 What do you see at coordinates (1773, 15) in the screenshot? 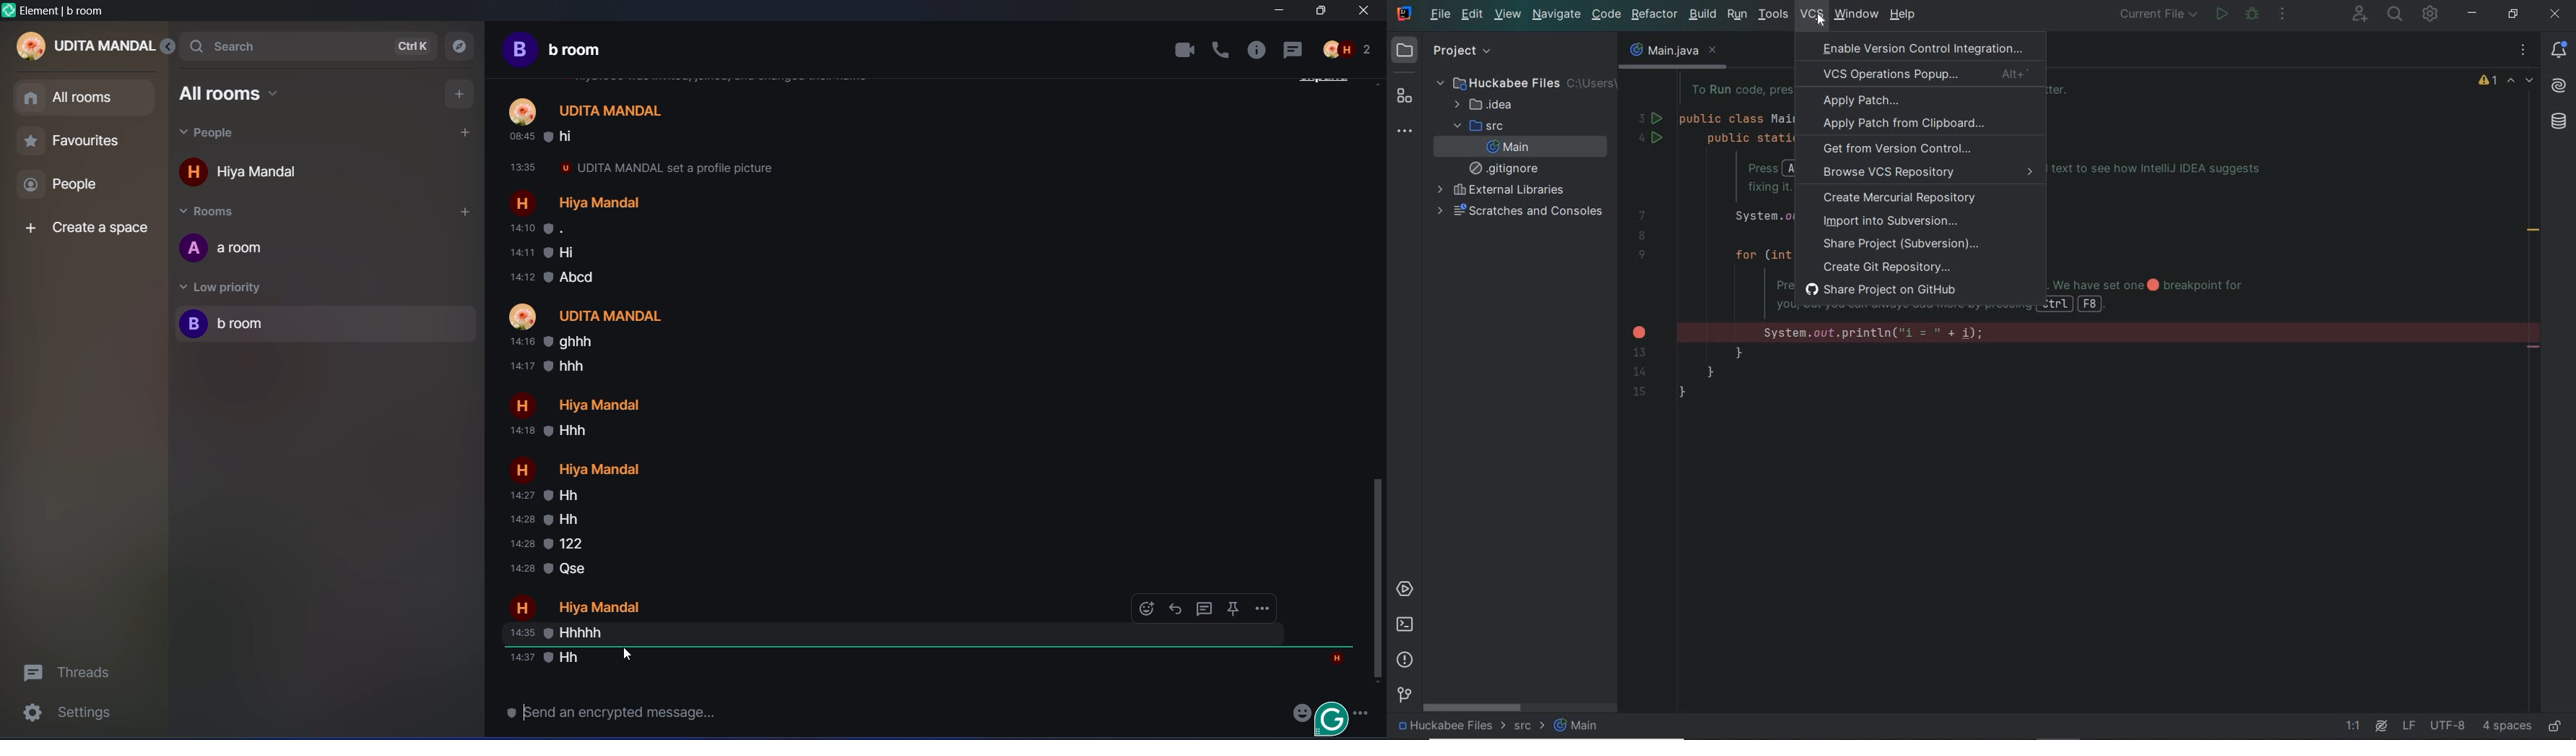
I see `tools` at bounding box center [1773, 15].